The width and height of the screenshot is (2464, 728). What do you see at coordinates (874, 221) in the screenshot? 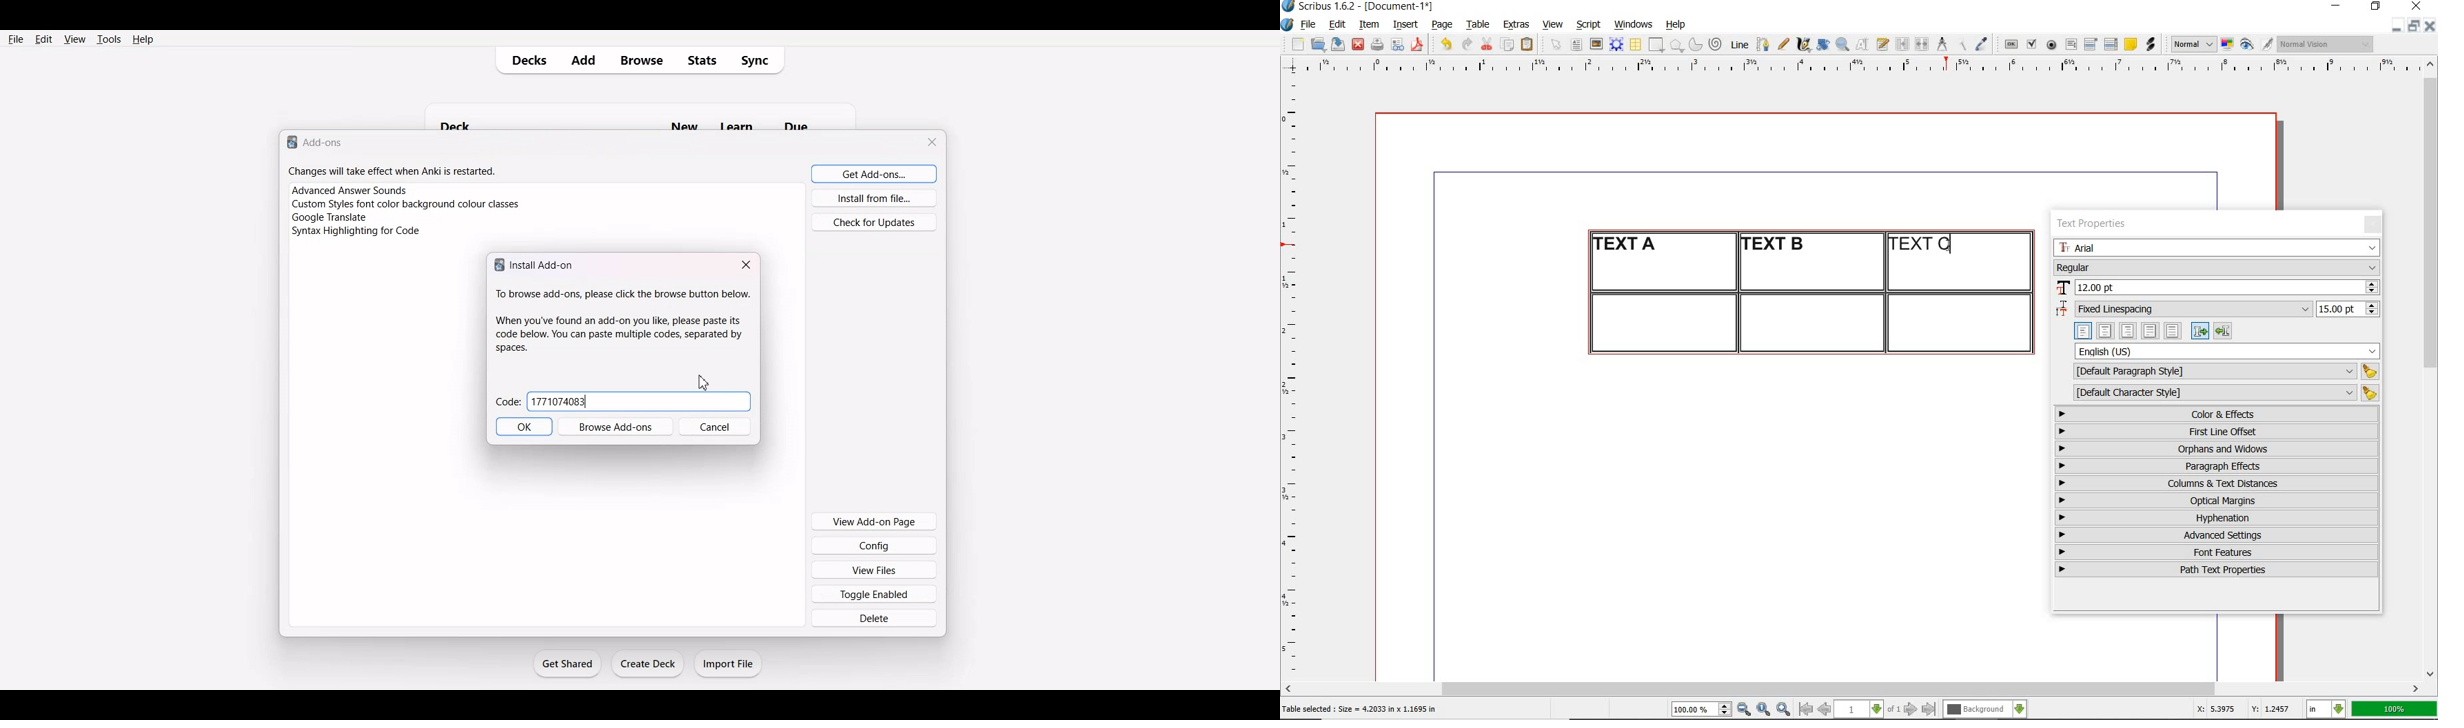
I see `Check for Updates` at bounding box center [874, 221].